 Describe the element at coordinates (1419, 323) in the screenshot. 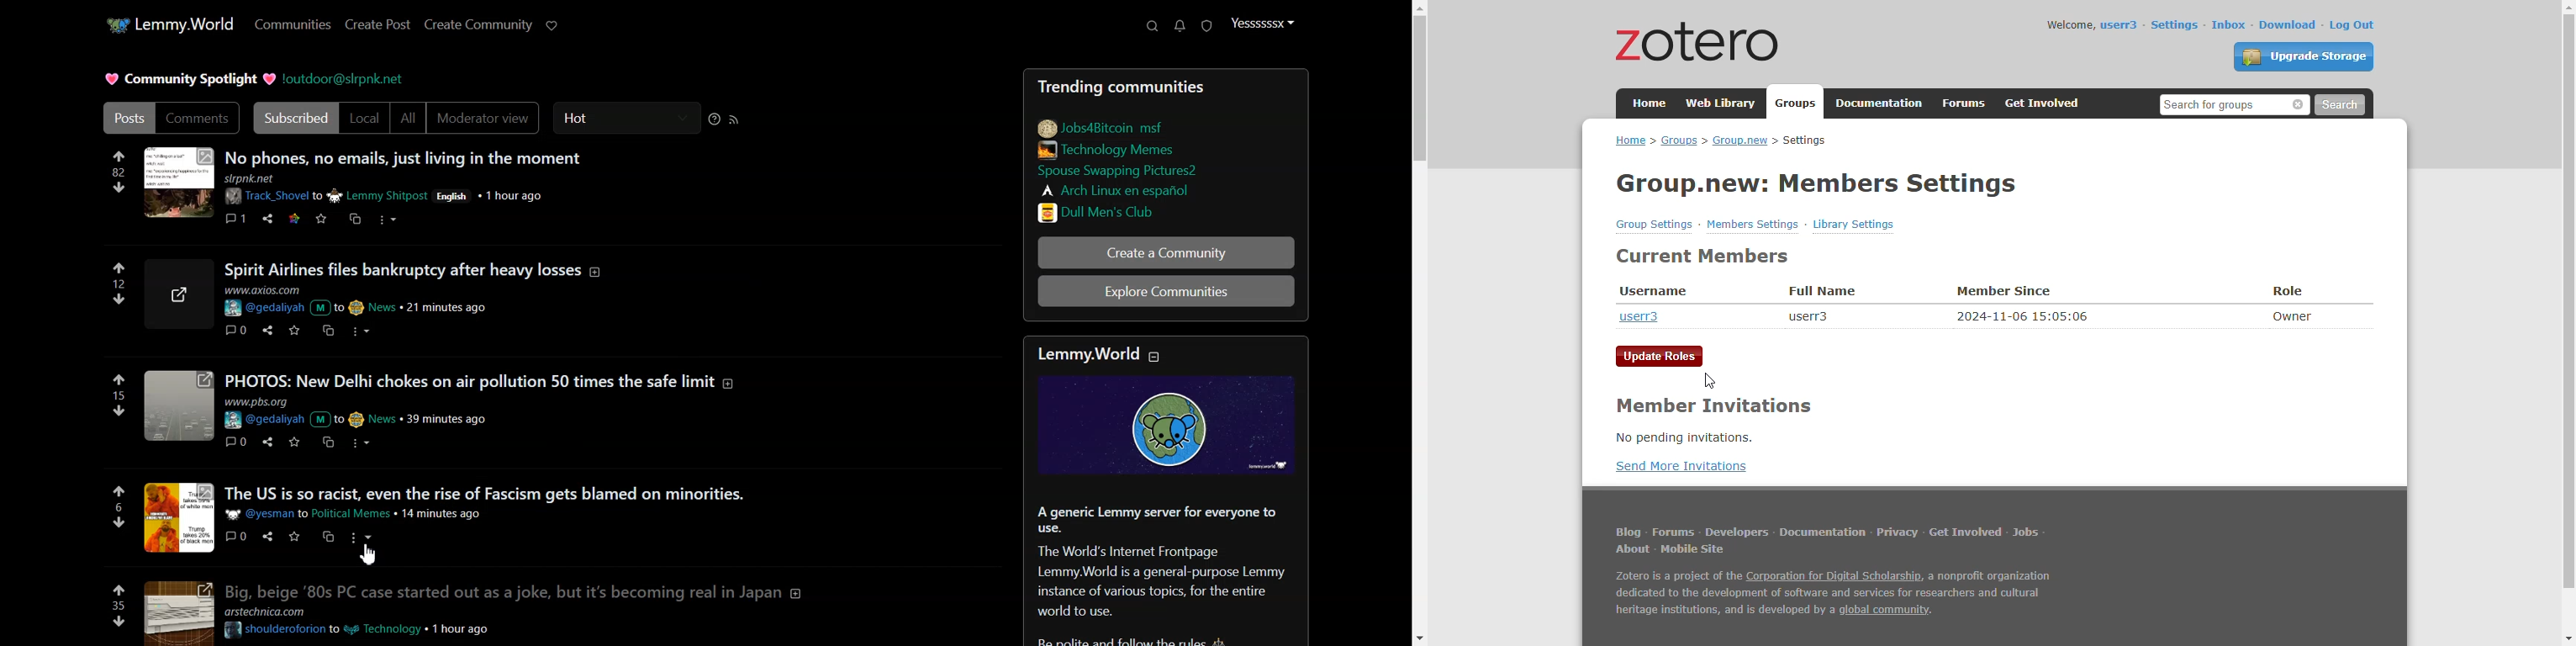

I see `Vertical scroll bar` at that location.